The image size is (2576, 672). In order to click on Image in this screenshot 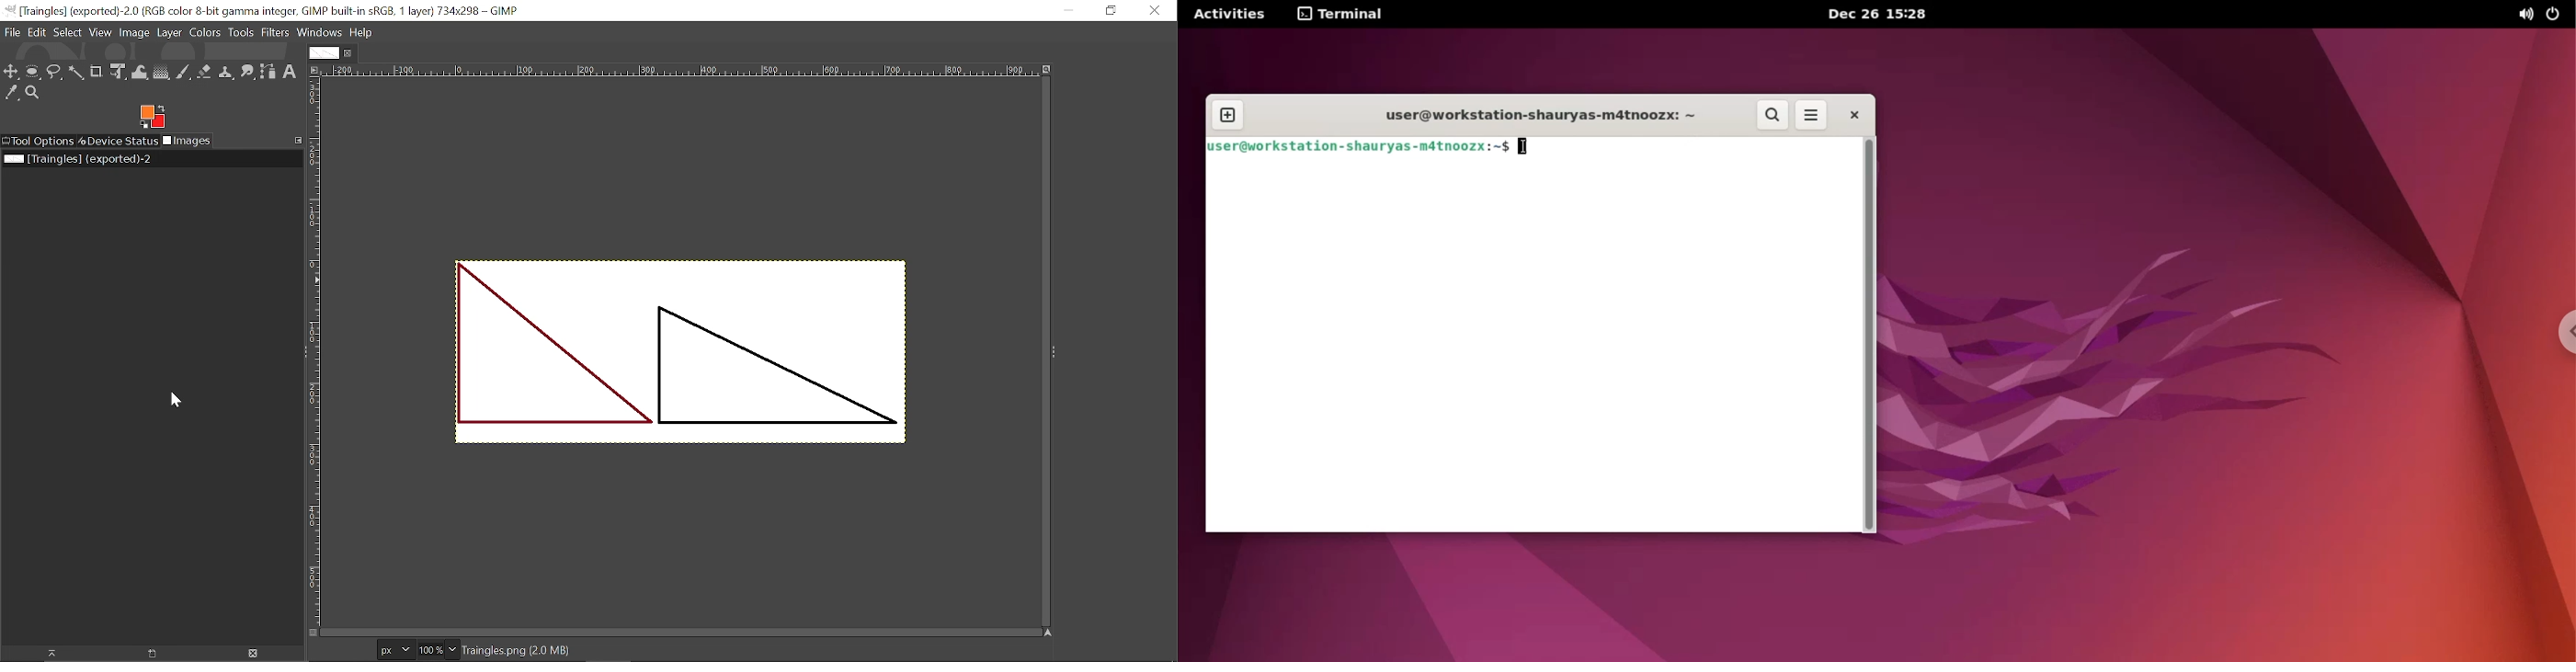, I will do `click(135, 34)`.